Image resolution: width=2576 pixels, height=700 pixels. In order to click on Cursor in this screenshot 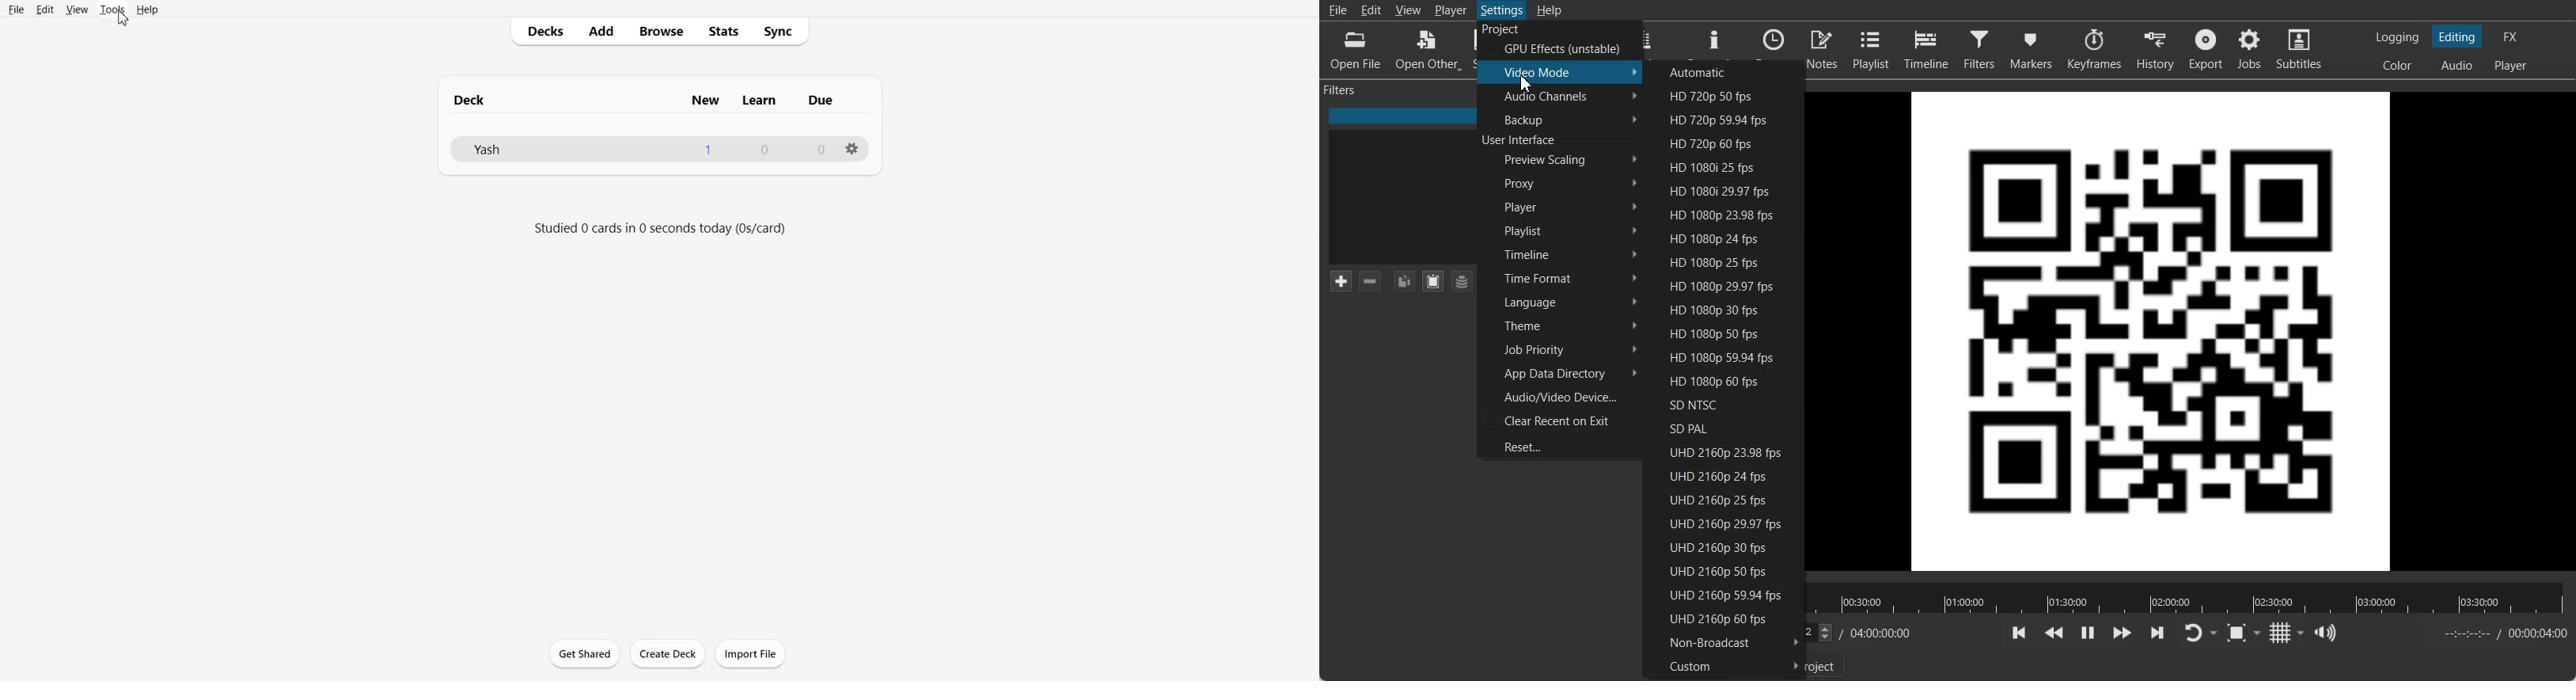, I will do `click(1526, 84)`.